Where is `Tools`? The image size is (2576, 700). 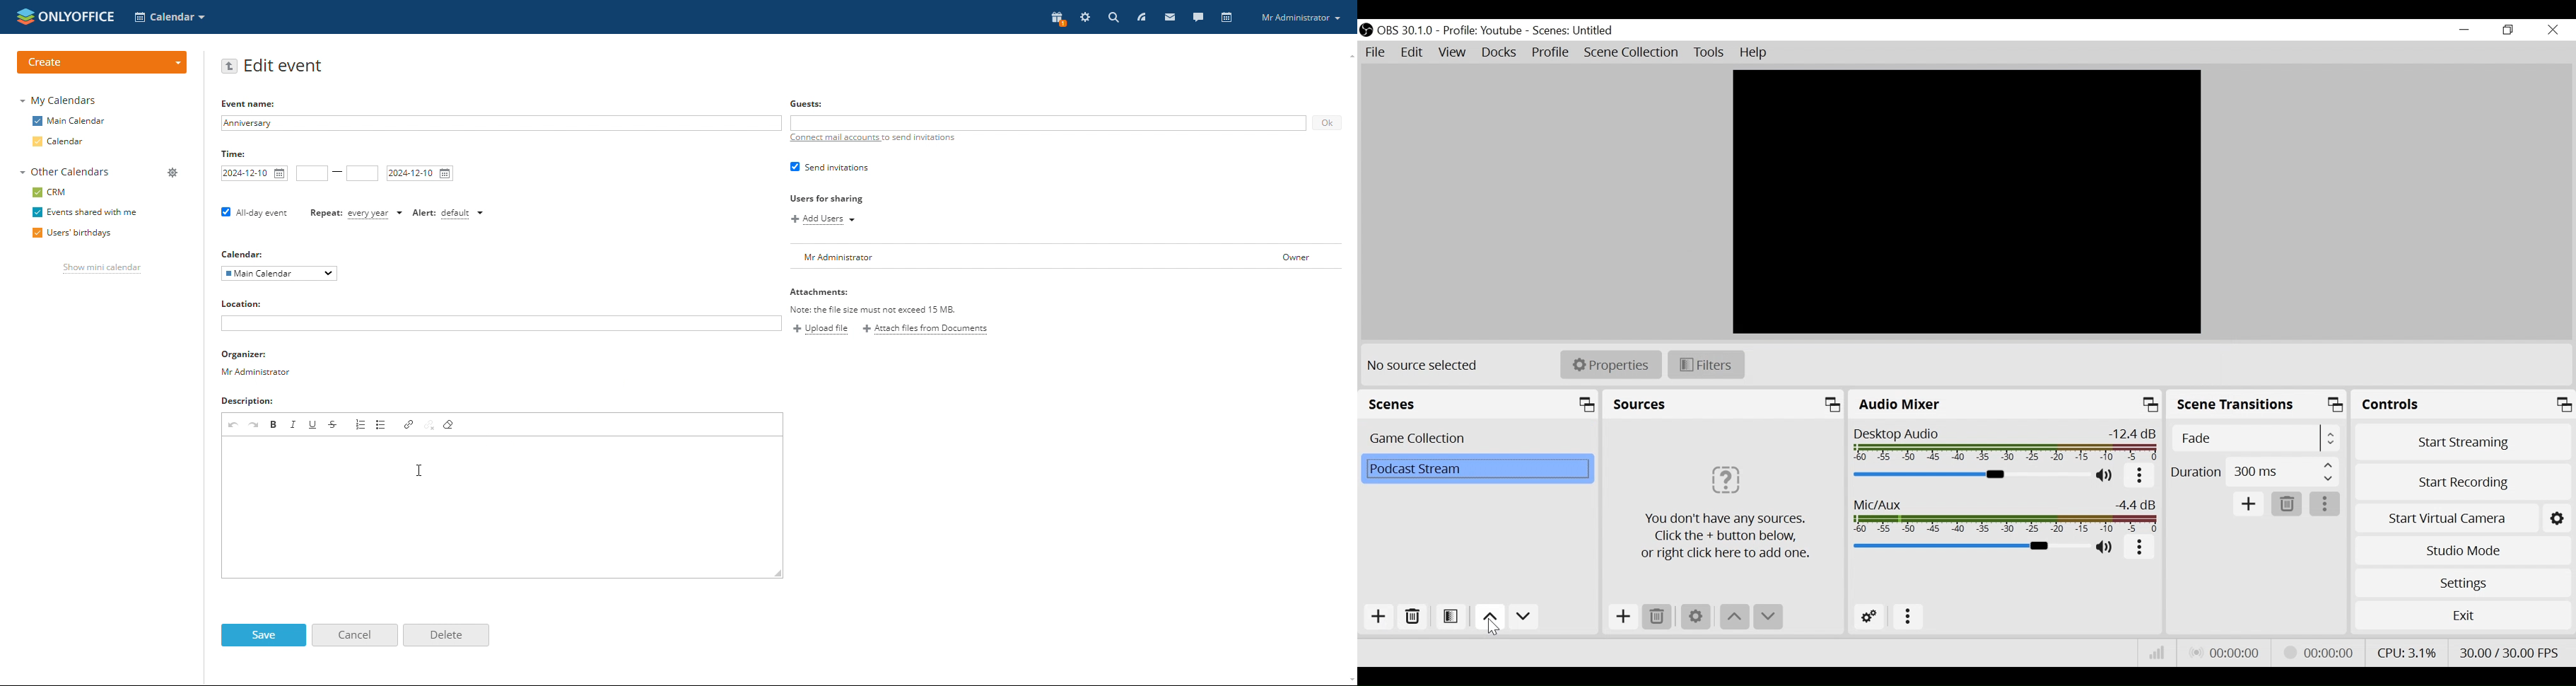
Tools is located at coordinates (1709, 53).